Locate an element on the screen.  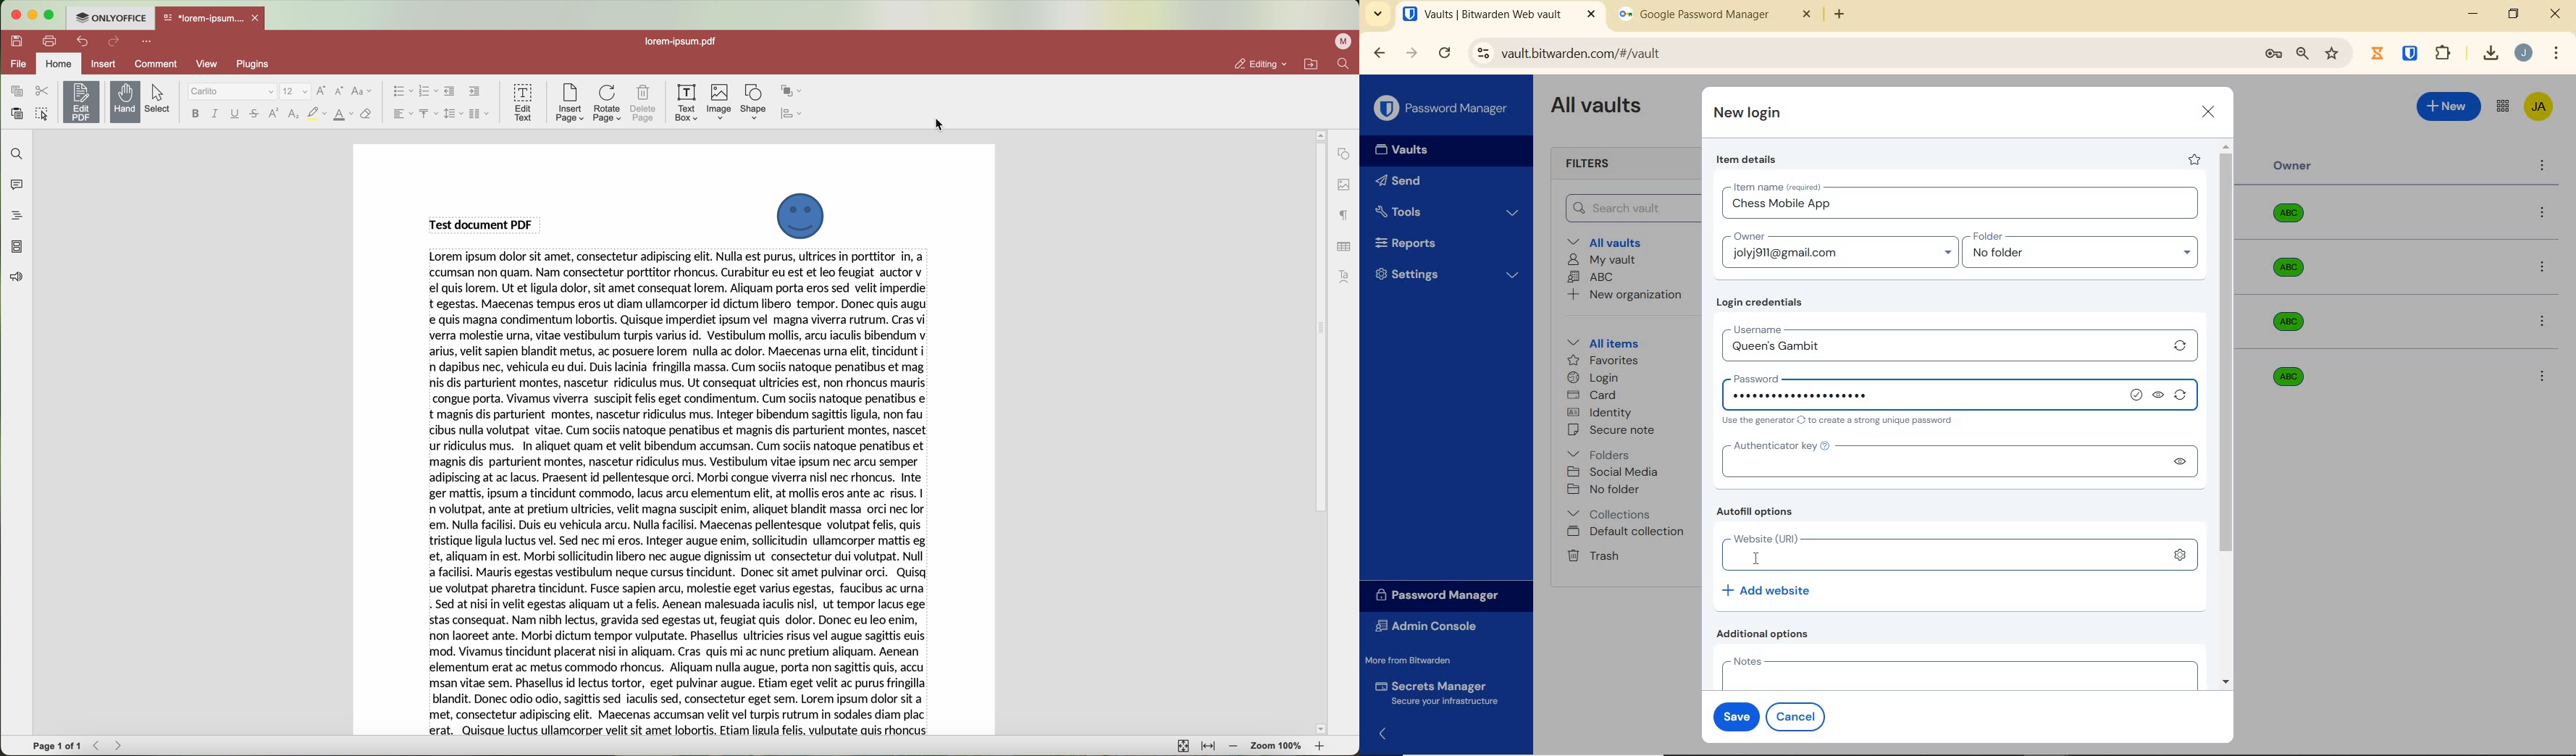
favorite is located at coordinates (2193, 159).